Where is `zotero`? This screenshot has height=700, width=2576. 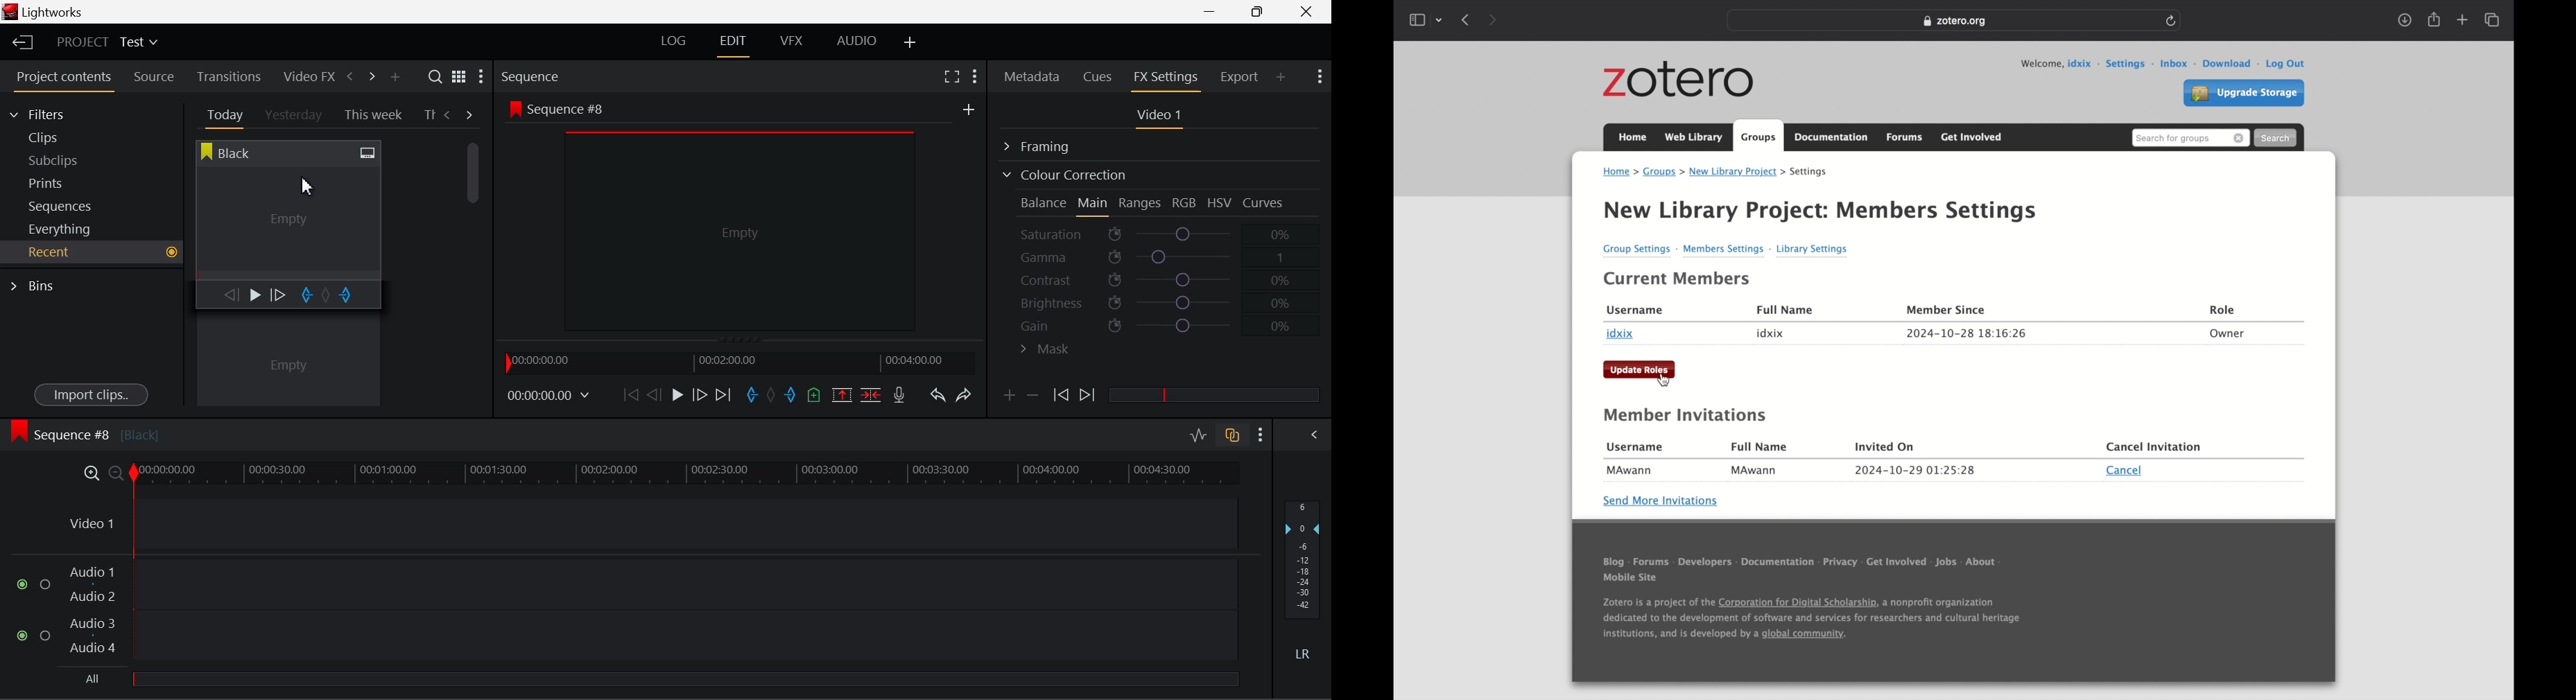
zotero is located at coordinates (1680, 81).